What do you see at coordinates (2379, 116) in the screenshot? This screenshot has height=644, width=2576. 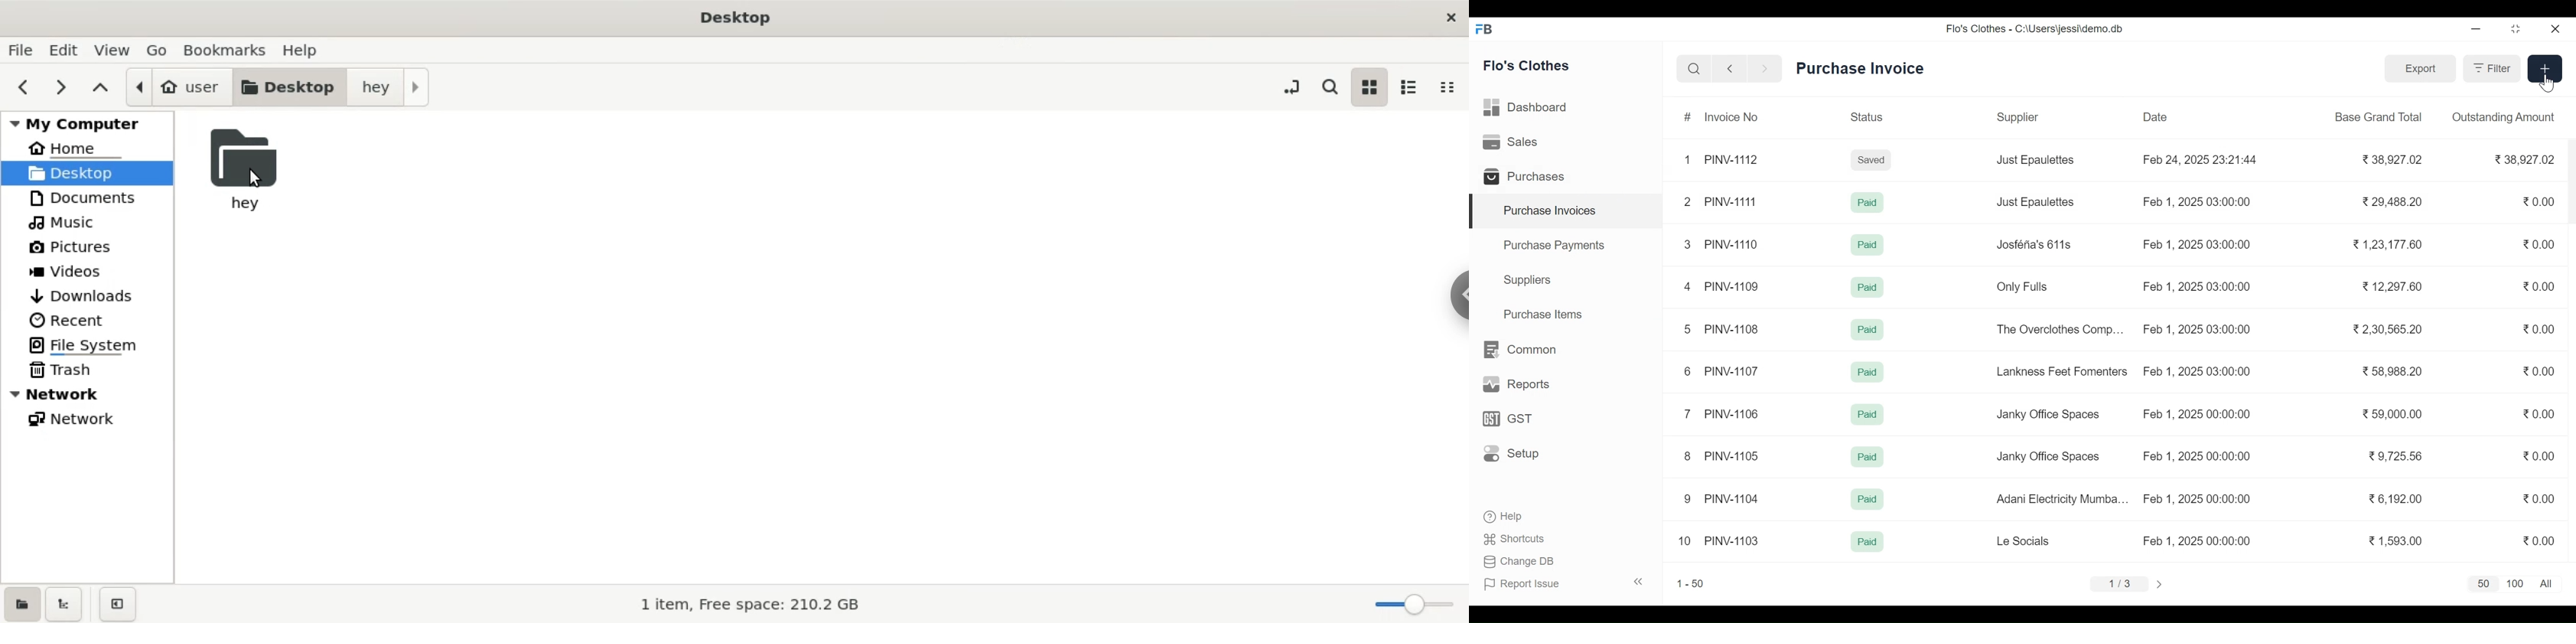 I see `Base Grand Total` at bounding box center [2379, 116].